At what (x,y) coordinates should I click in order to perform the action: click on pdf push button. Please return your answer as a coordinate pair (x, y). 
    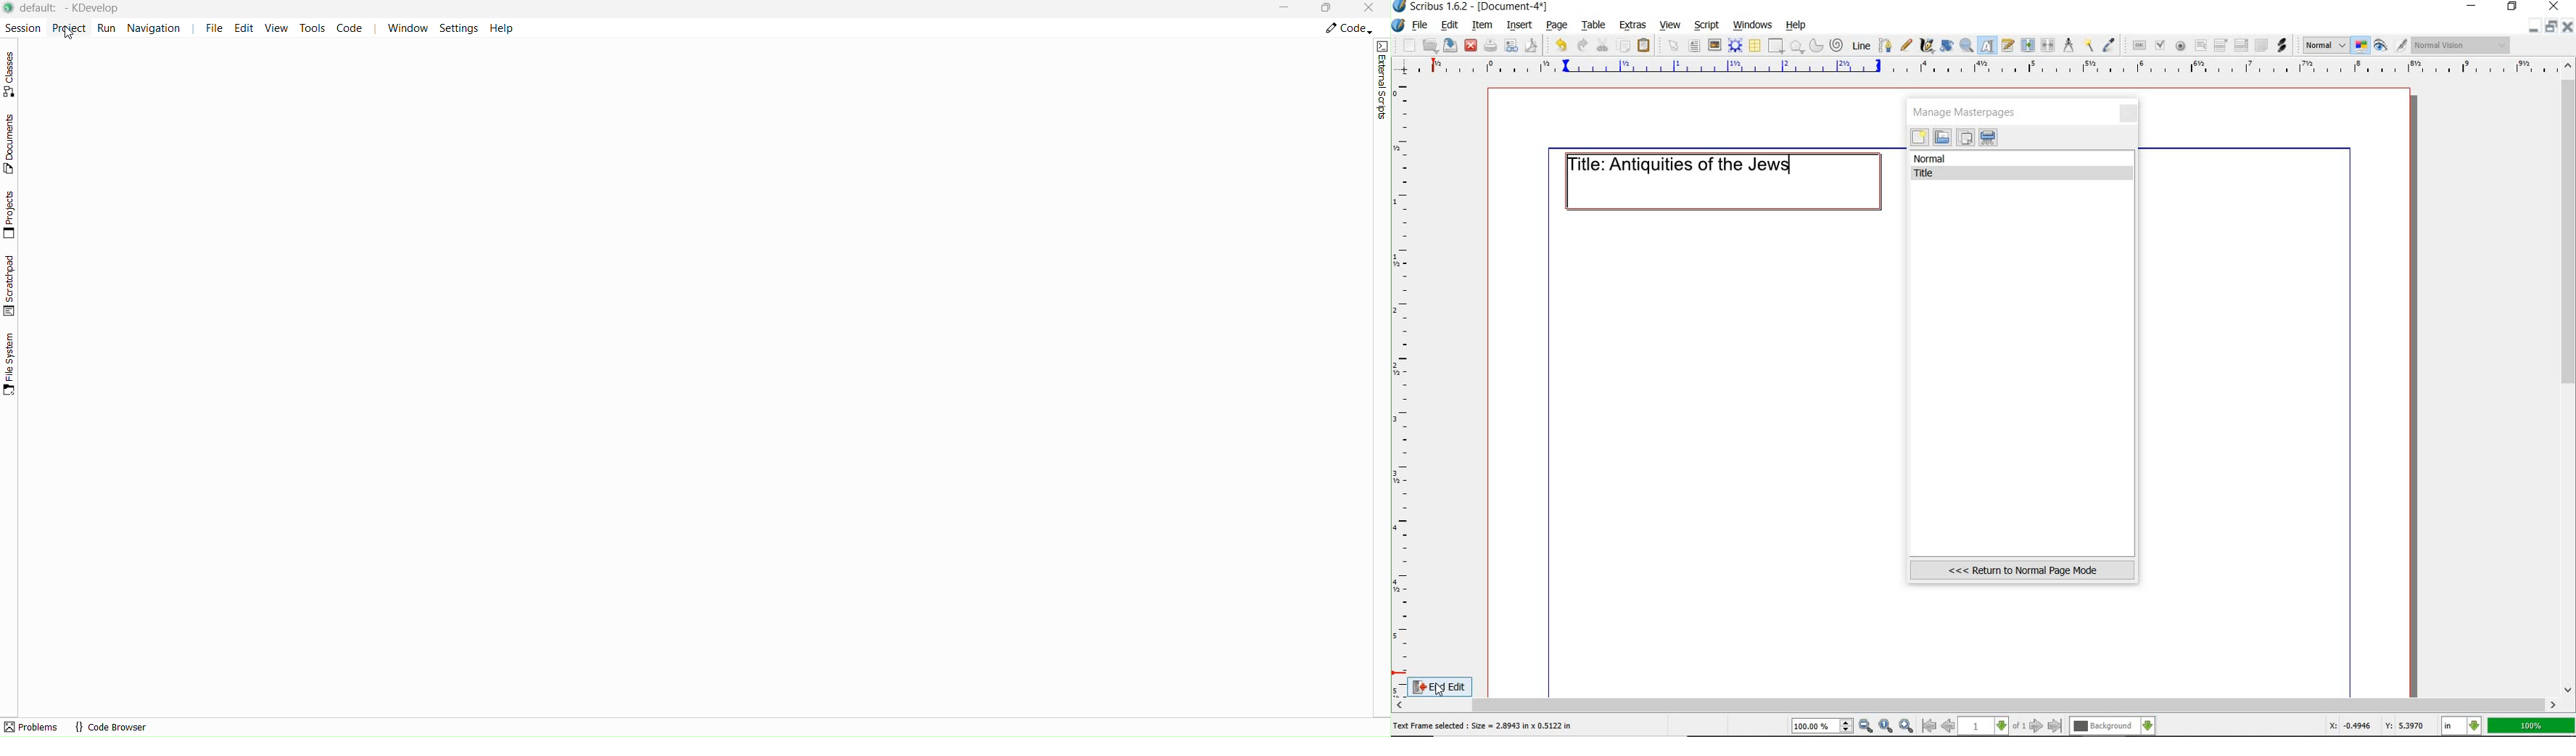
    Looking at the image, I should click on (2137, 44).